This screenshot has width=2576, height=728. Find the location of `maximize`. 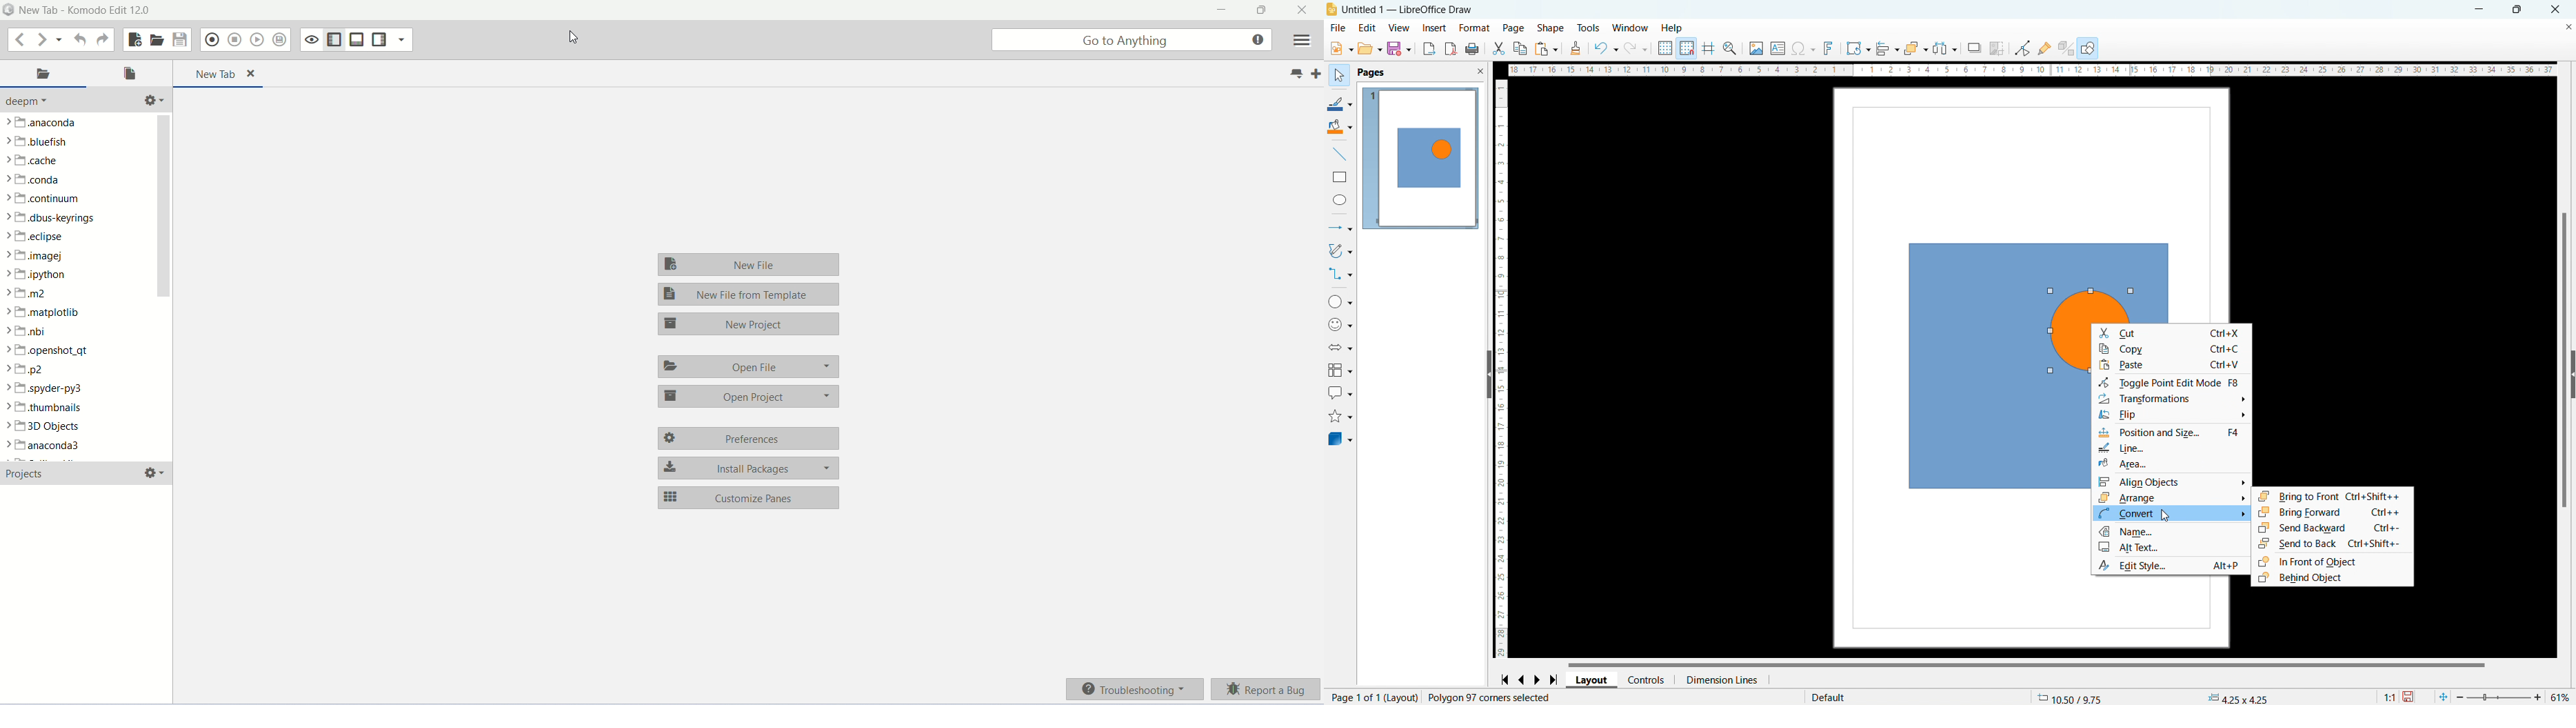

maximize is located at coordinates (2518, 10).